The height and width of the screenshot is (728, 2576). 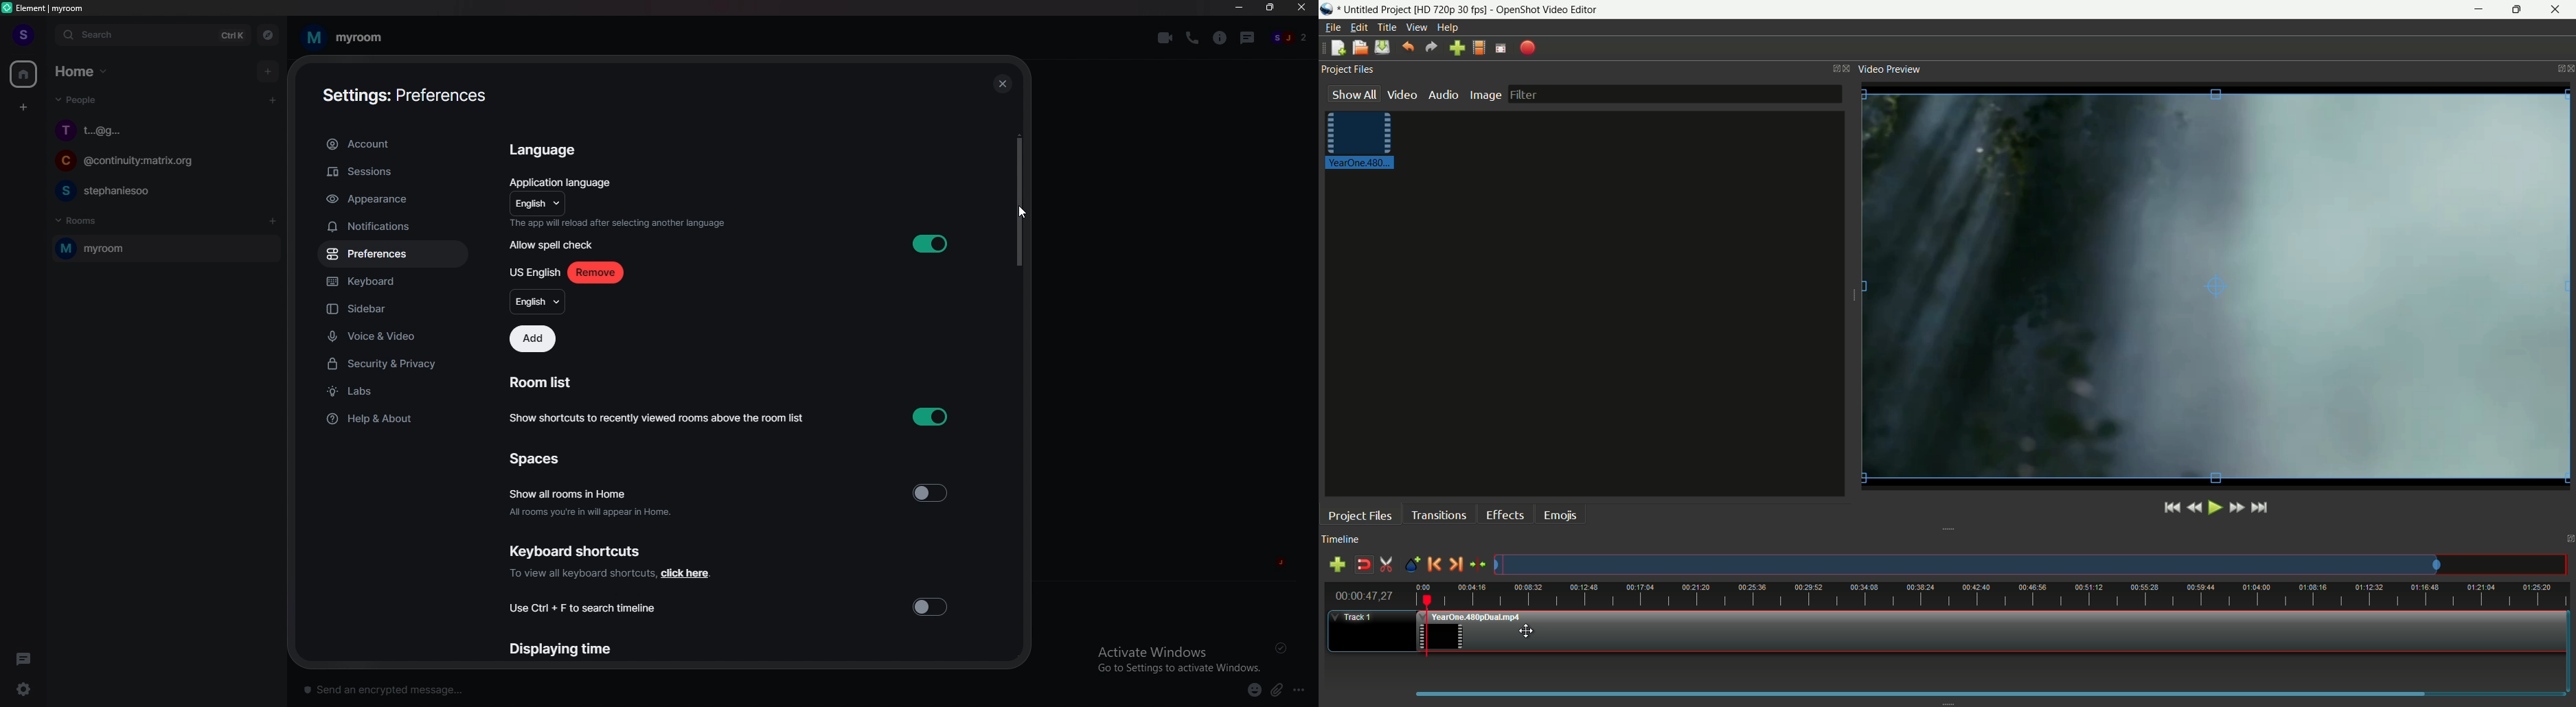 I want to click on explore room, so click(x=269, y=35).